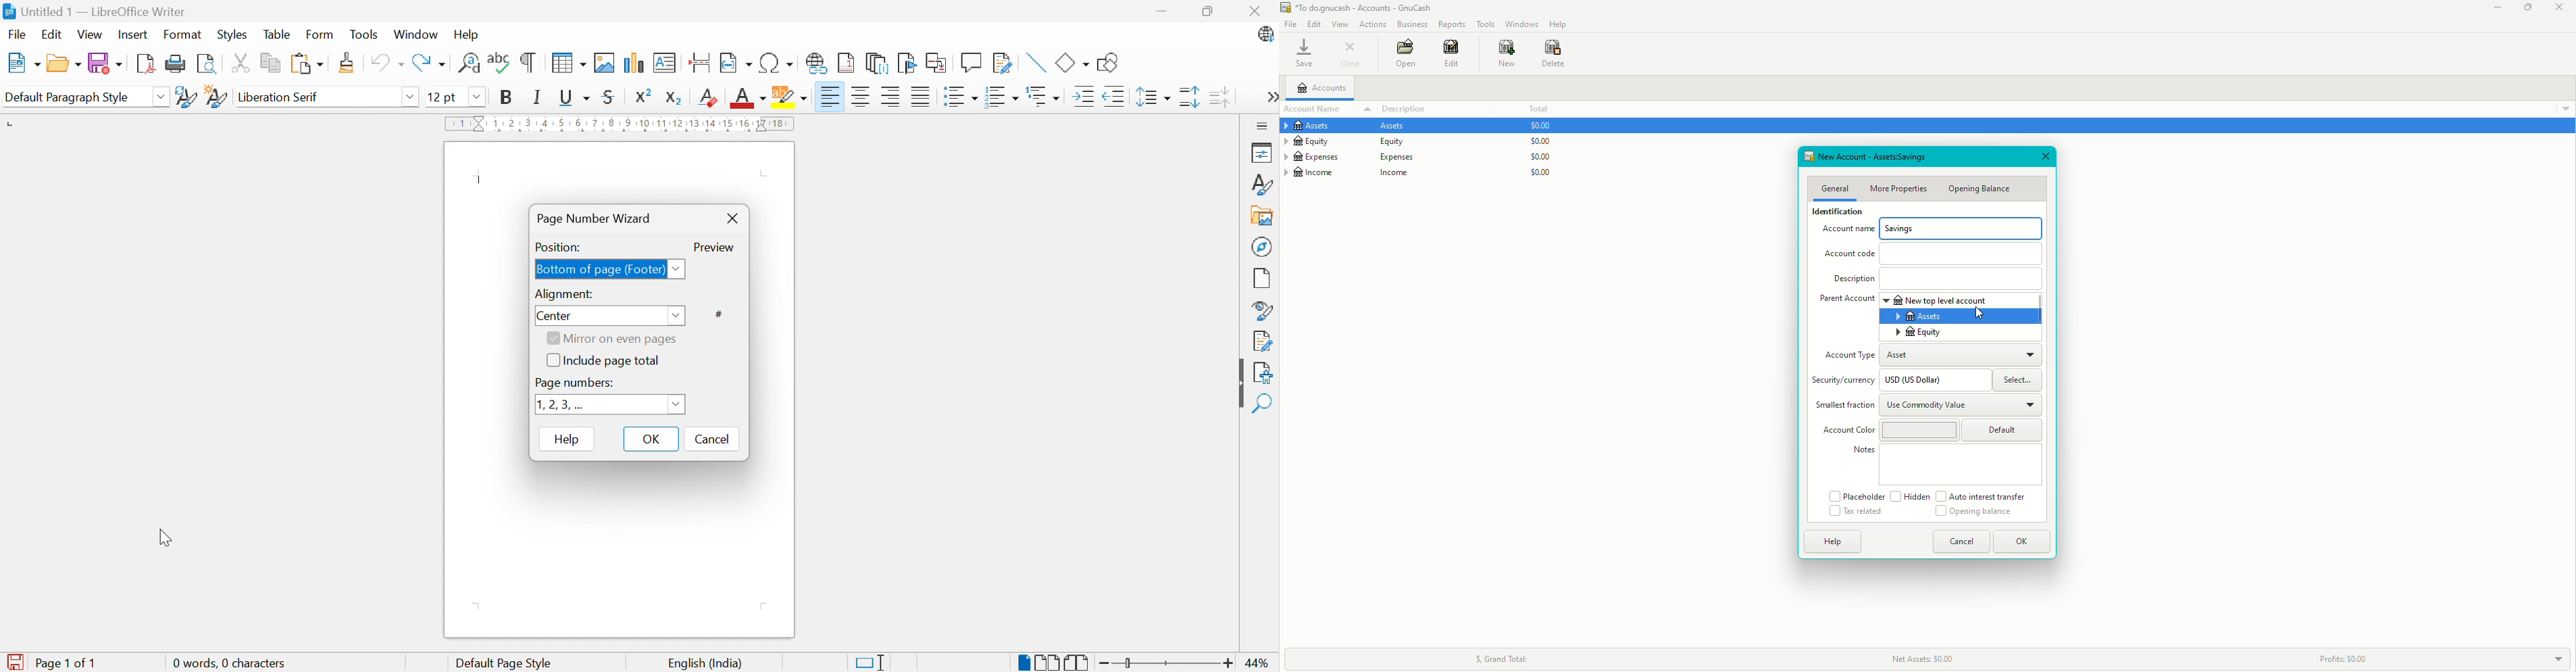 This screenshot has width=2576, height=672. Describe the element at coordinates (1845, 232) in the screenshot. I see `Account name` at that location.